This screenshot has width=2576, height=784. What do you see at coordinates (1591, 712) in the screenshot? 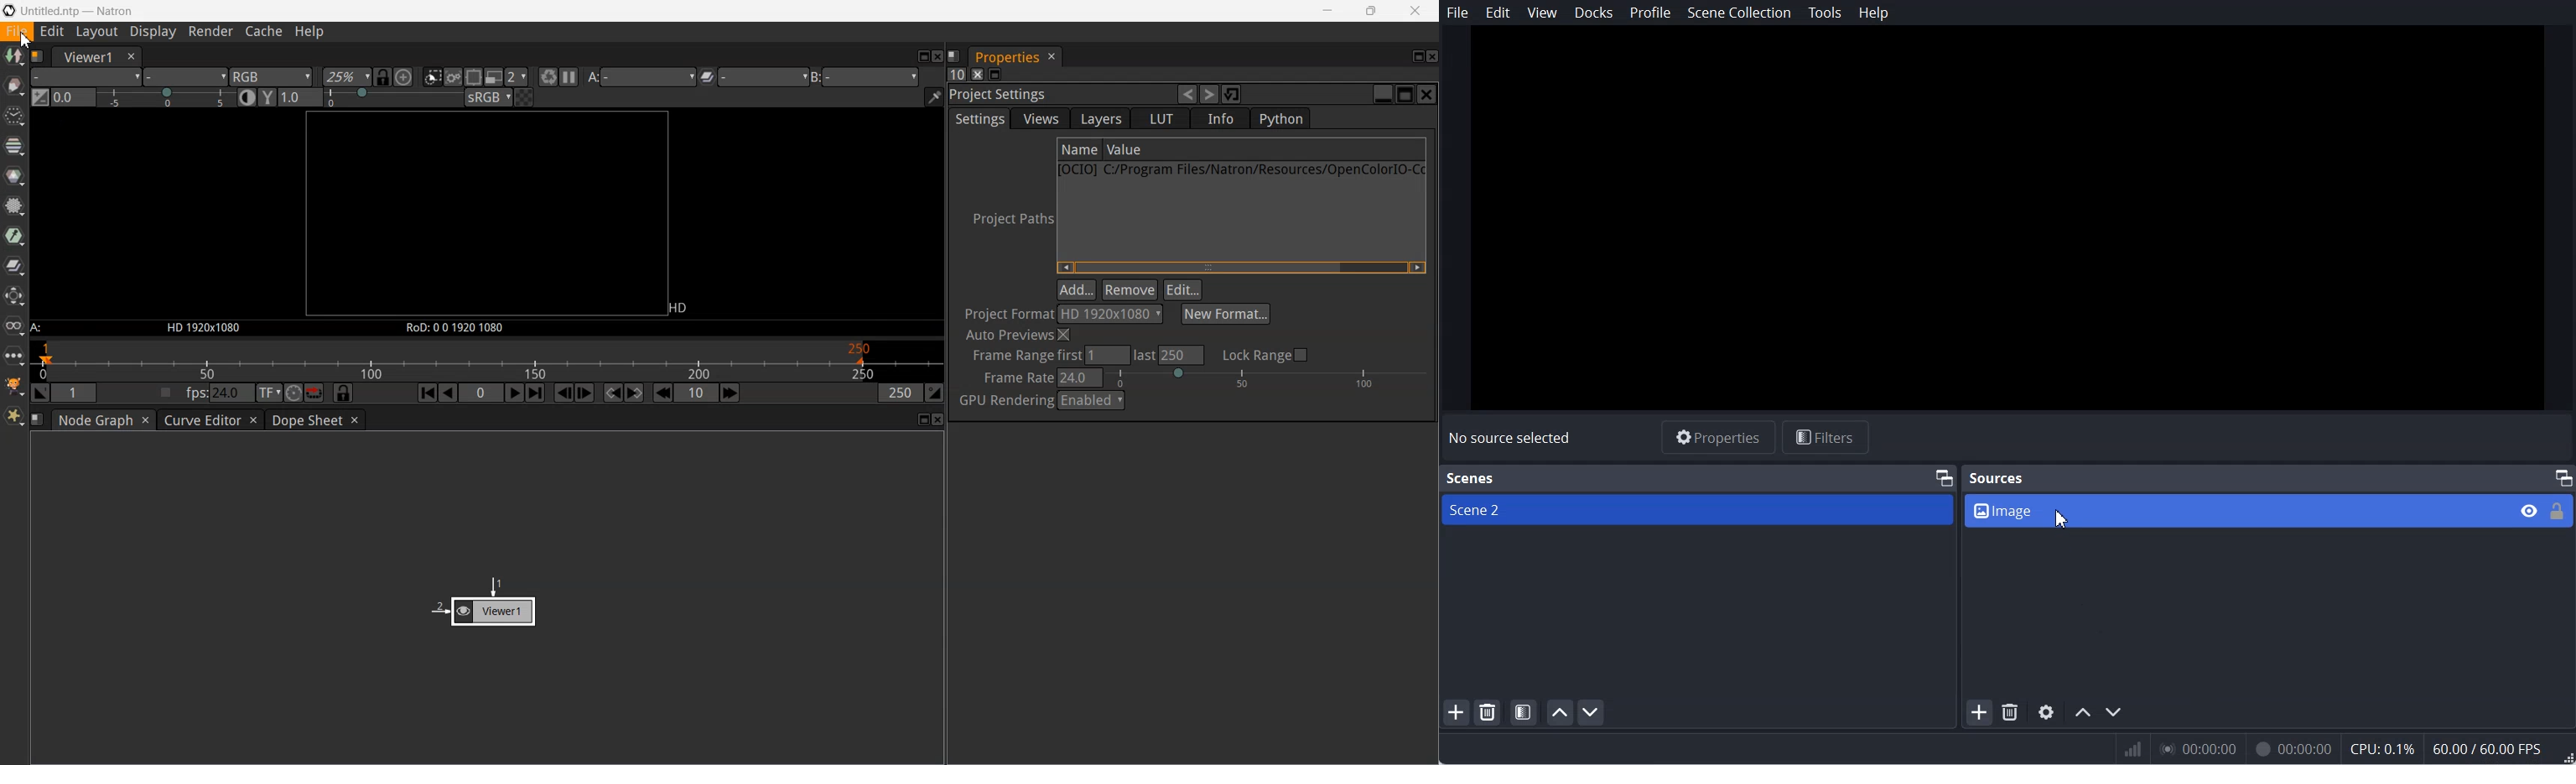
I see `Move scene down` at bounding box center [1591, 712].